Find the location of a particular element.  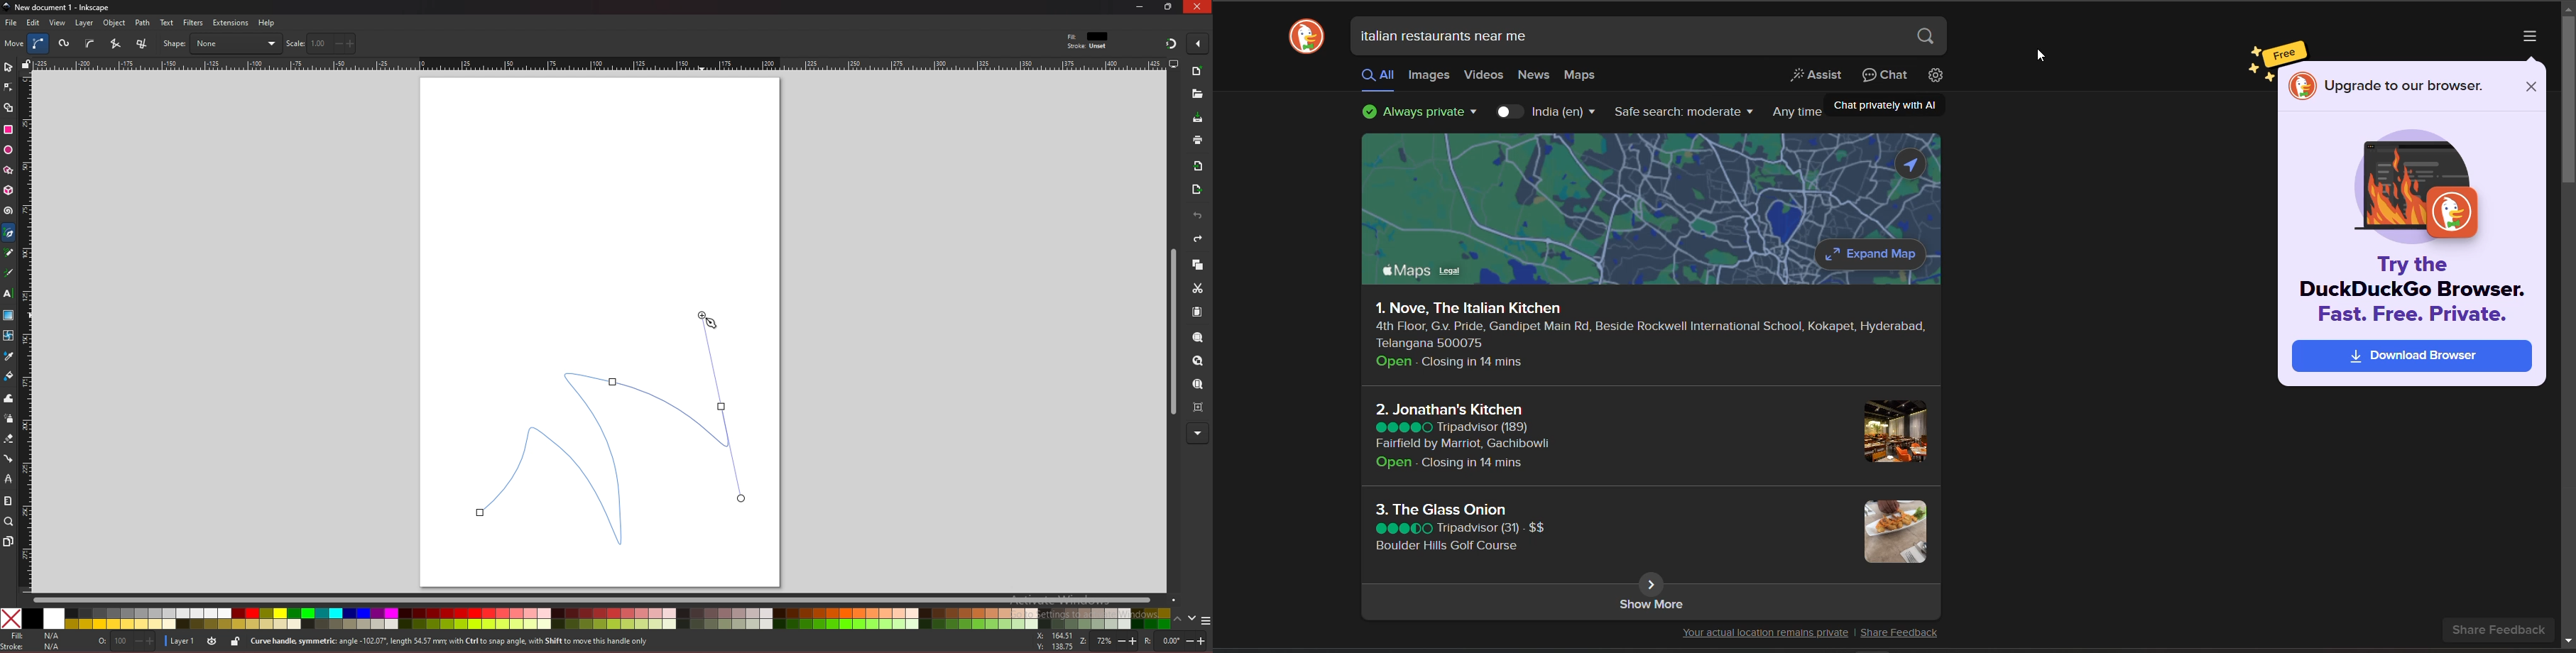

zoom is located at coordinates (9, 521).